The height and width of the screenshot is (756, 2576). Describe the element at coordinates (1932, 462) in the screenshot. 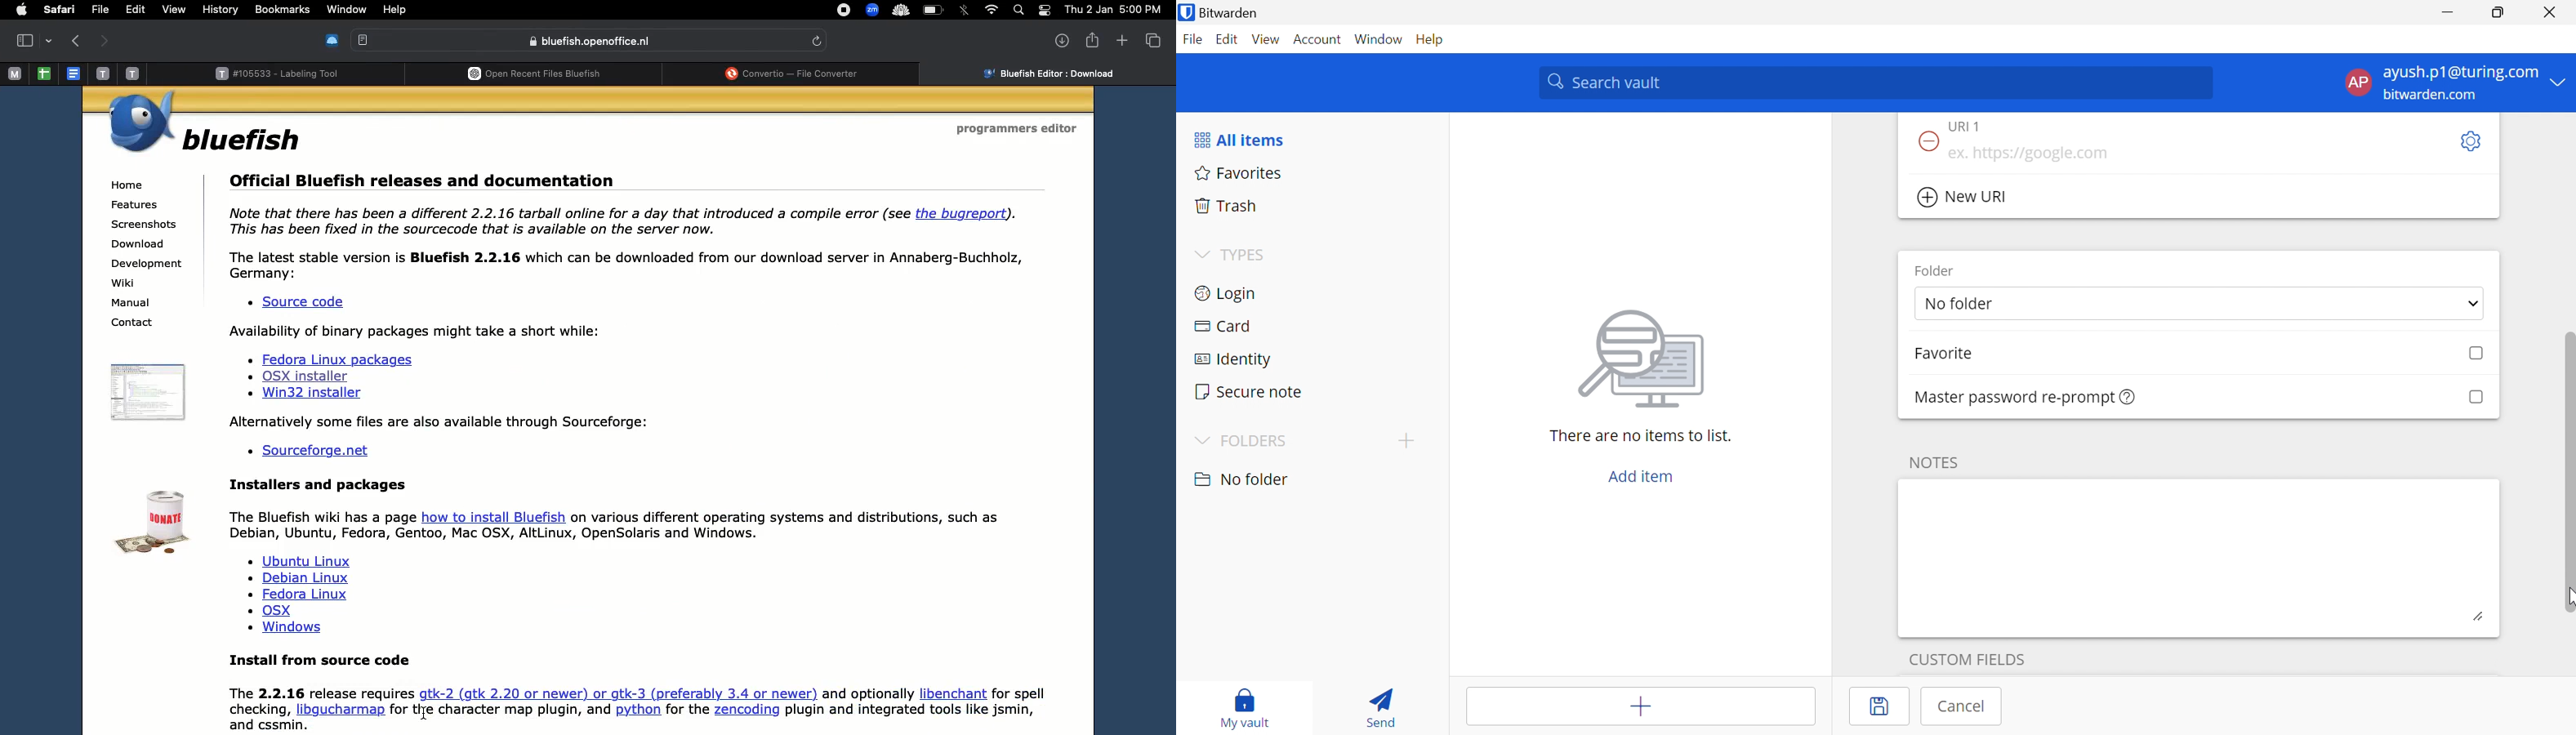

I see `NOTES` at that location.